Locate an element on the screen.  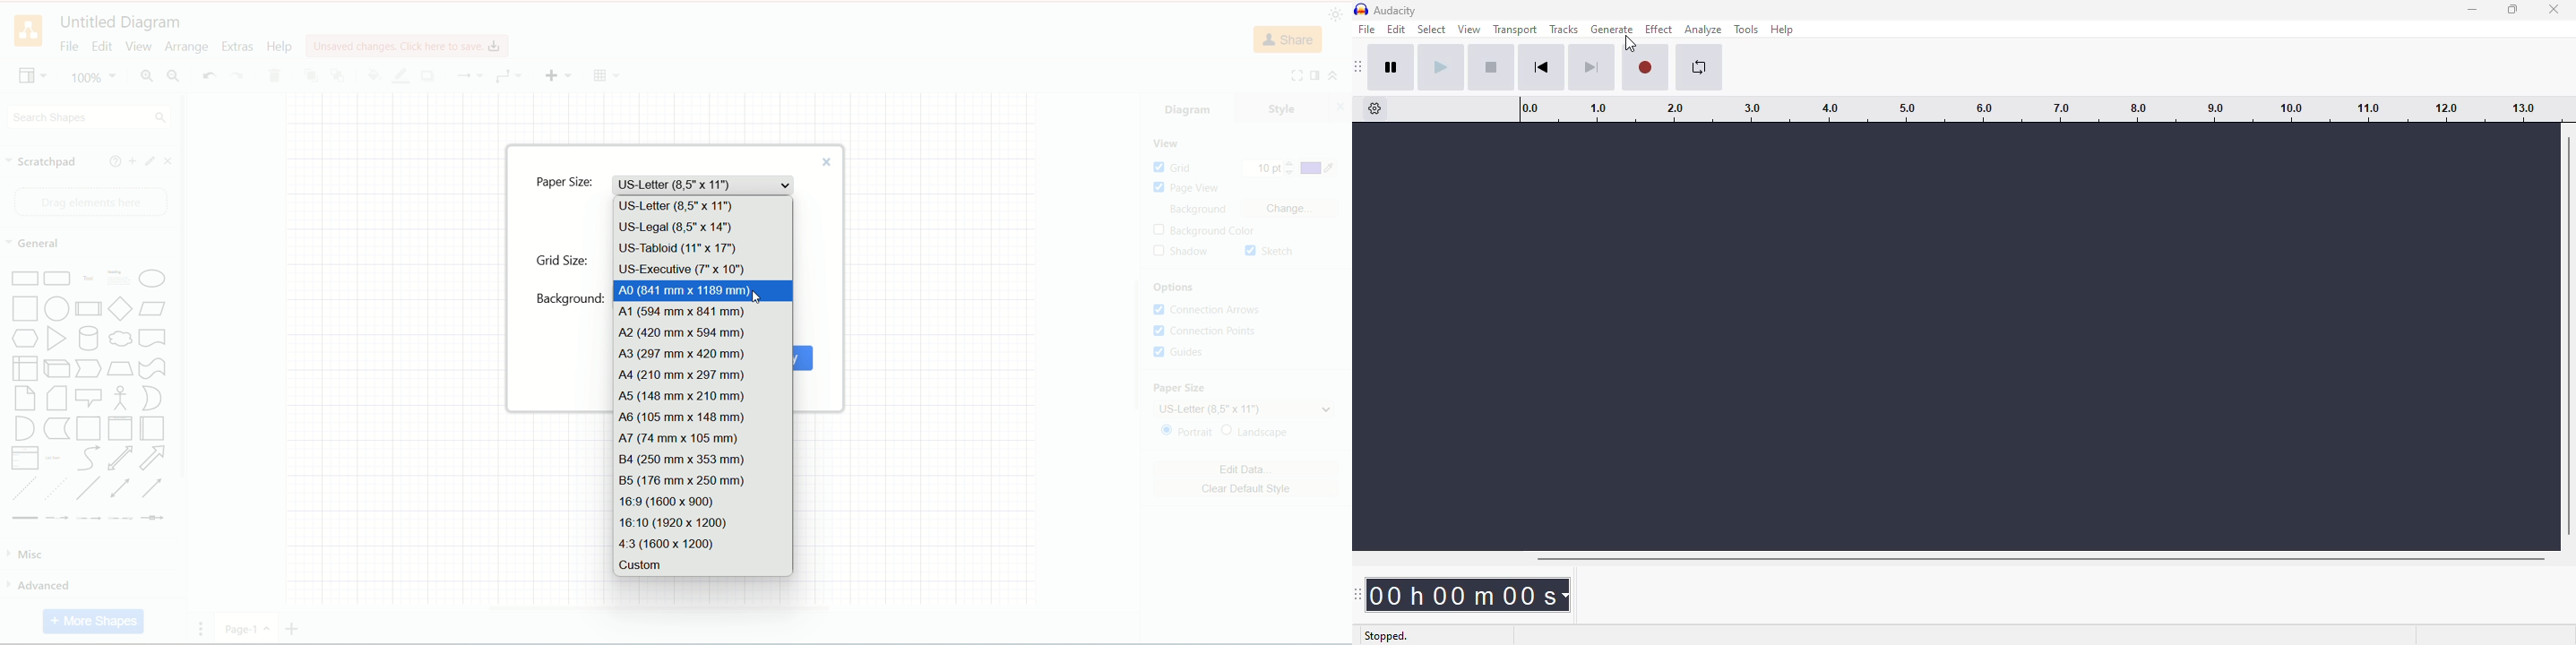
Table is located at coordinates (607, 75).